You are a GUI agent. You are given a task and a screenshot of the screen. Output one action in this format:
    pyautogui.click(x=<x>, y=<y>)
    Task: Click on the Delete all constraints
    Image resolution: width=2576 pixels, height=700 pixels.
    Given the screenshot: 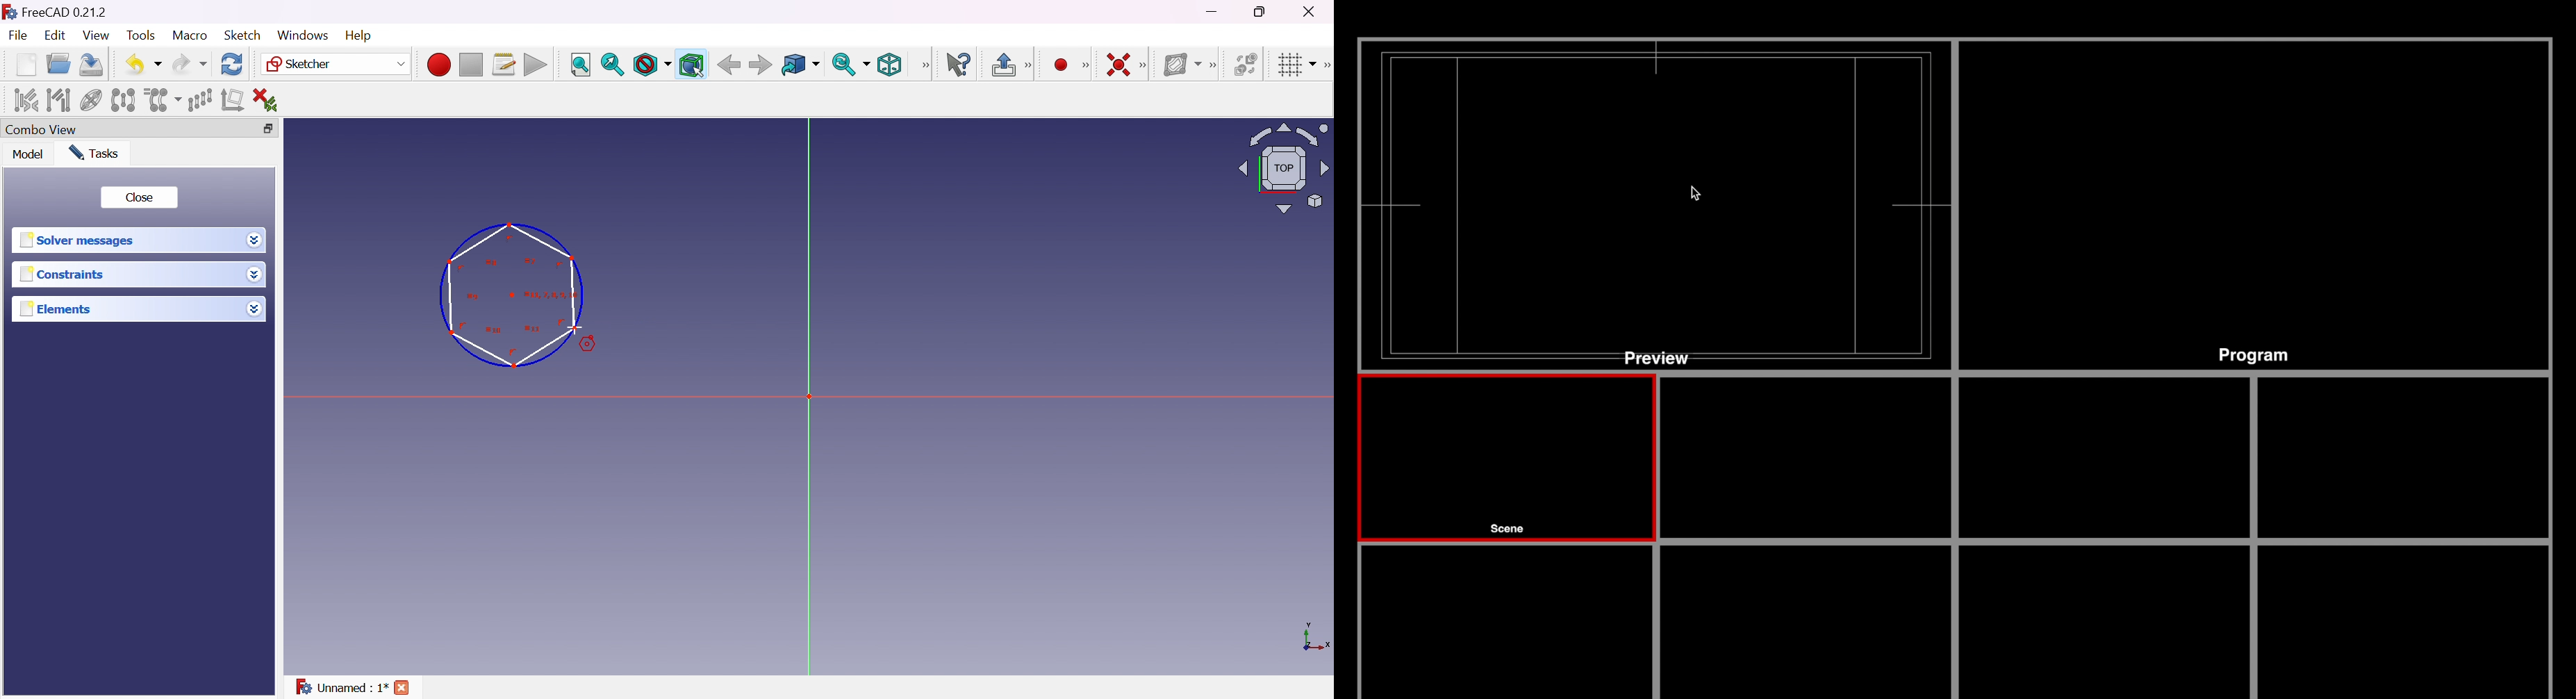 What is the action you would take?
    pyautogui.click(x=270, y=101)
    